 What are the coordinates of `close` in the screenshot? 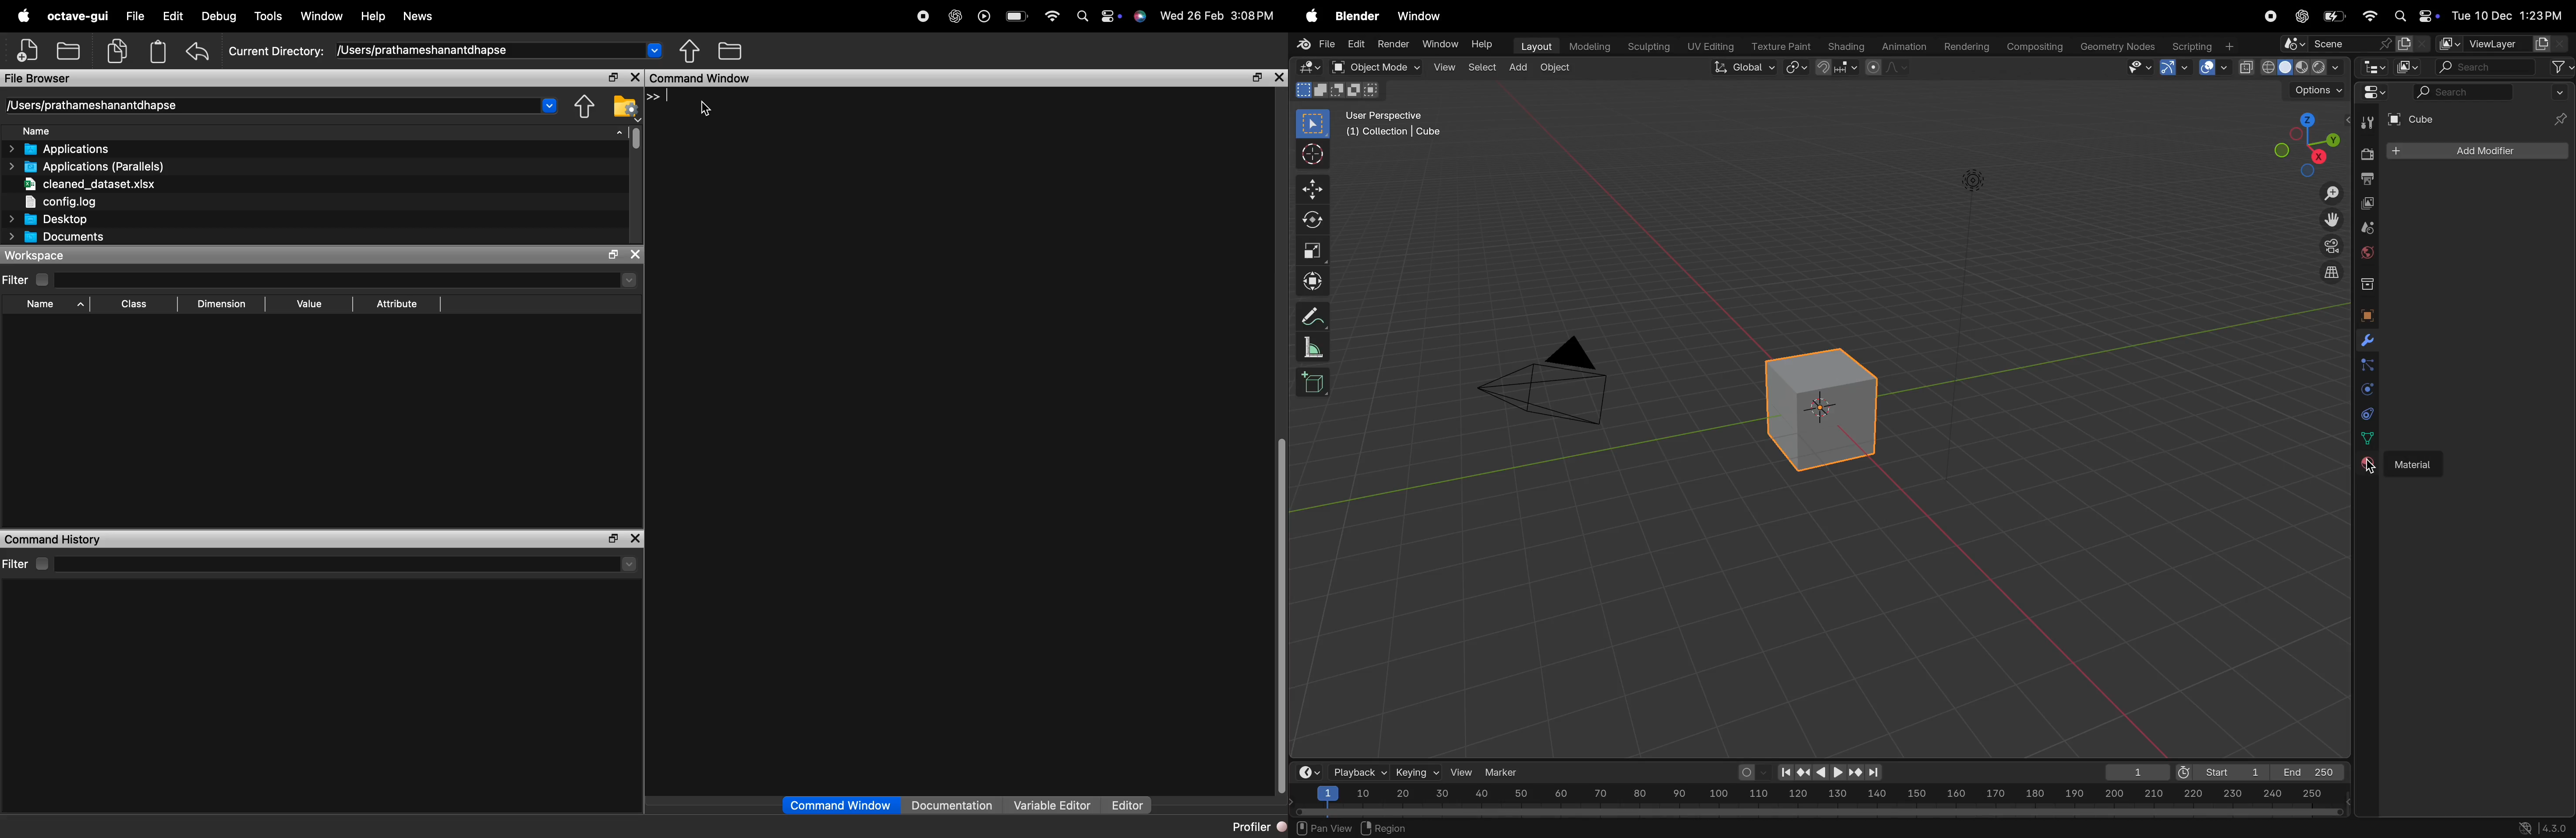 It's located at (612, 539).